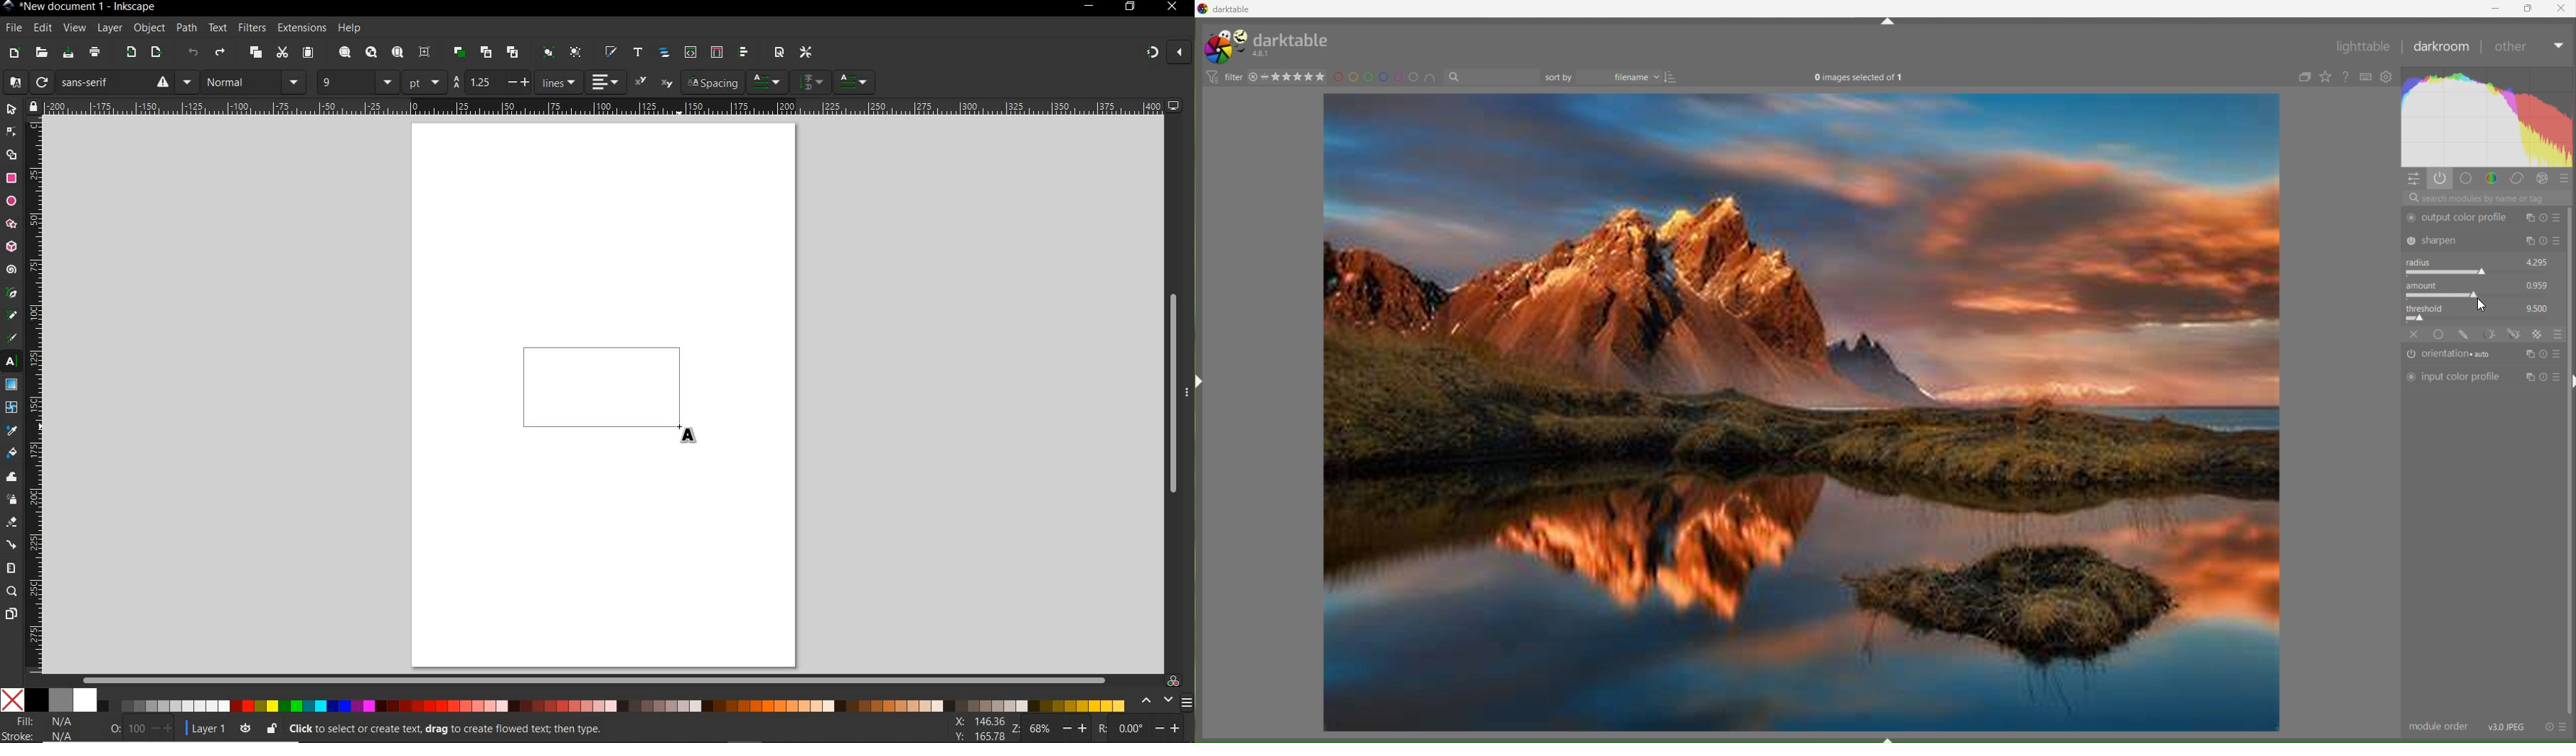 The image size is (2576, 756). Describe the element at coordinates (106, 28) in the screenshot. I see `layer` at that location.